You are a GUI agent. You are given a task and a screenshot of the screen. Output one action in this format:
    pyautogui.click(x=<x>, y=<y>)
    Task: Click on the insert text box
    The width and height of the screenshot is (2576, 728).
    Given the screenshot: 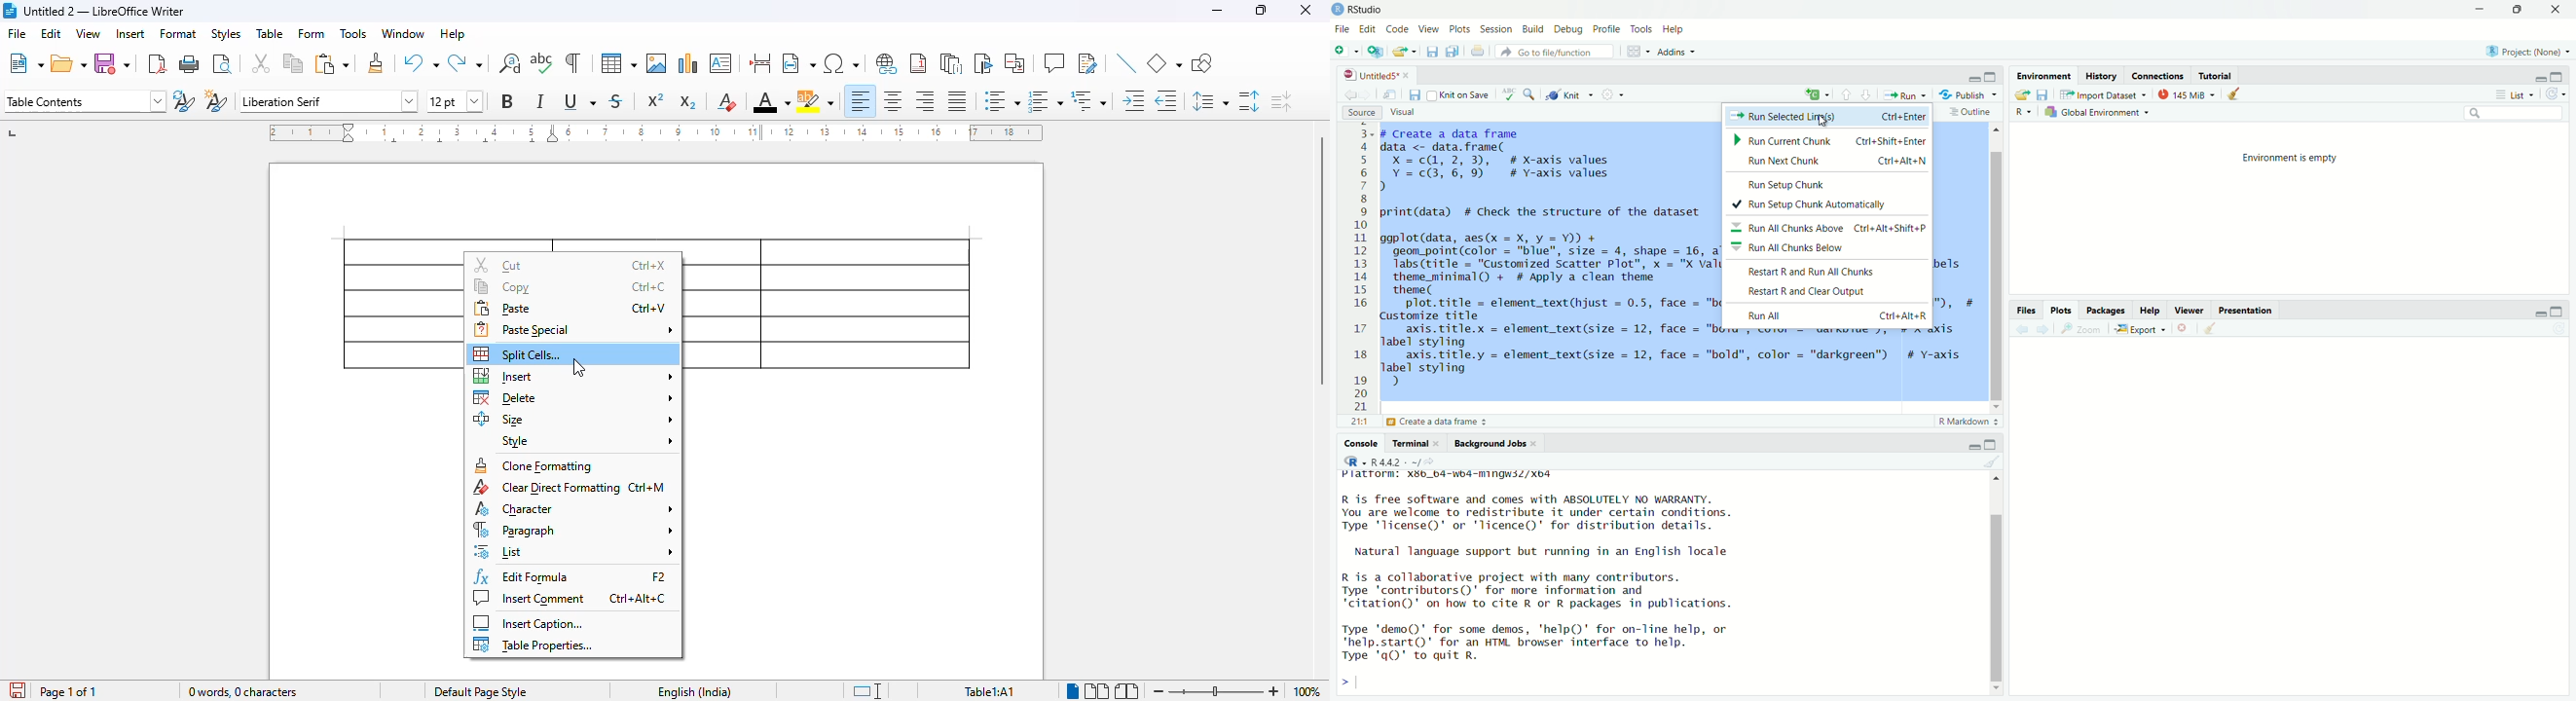 What is the action you would take?
    pyautogui.click(x=720, y=63)
    